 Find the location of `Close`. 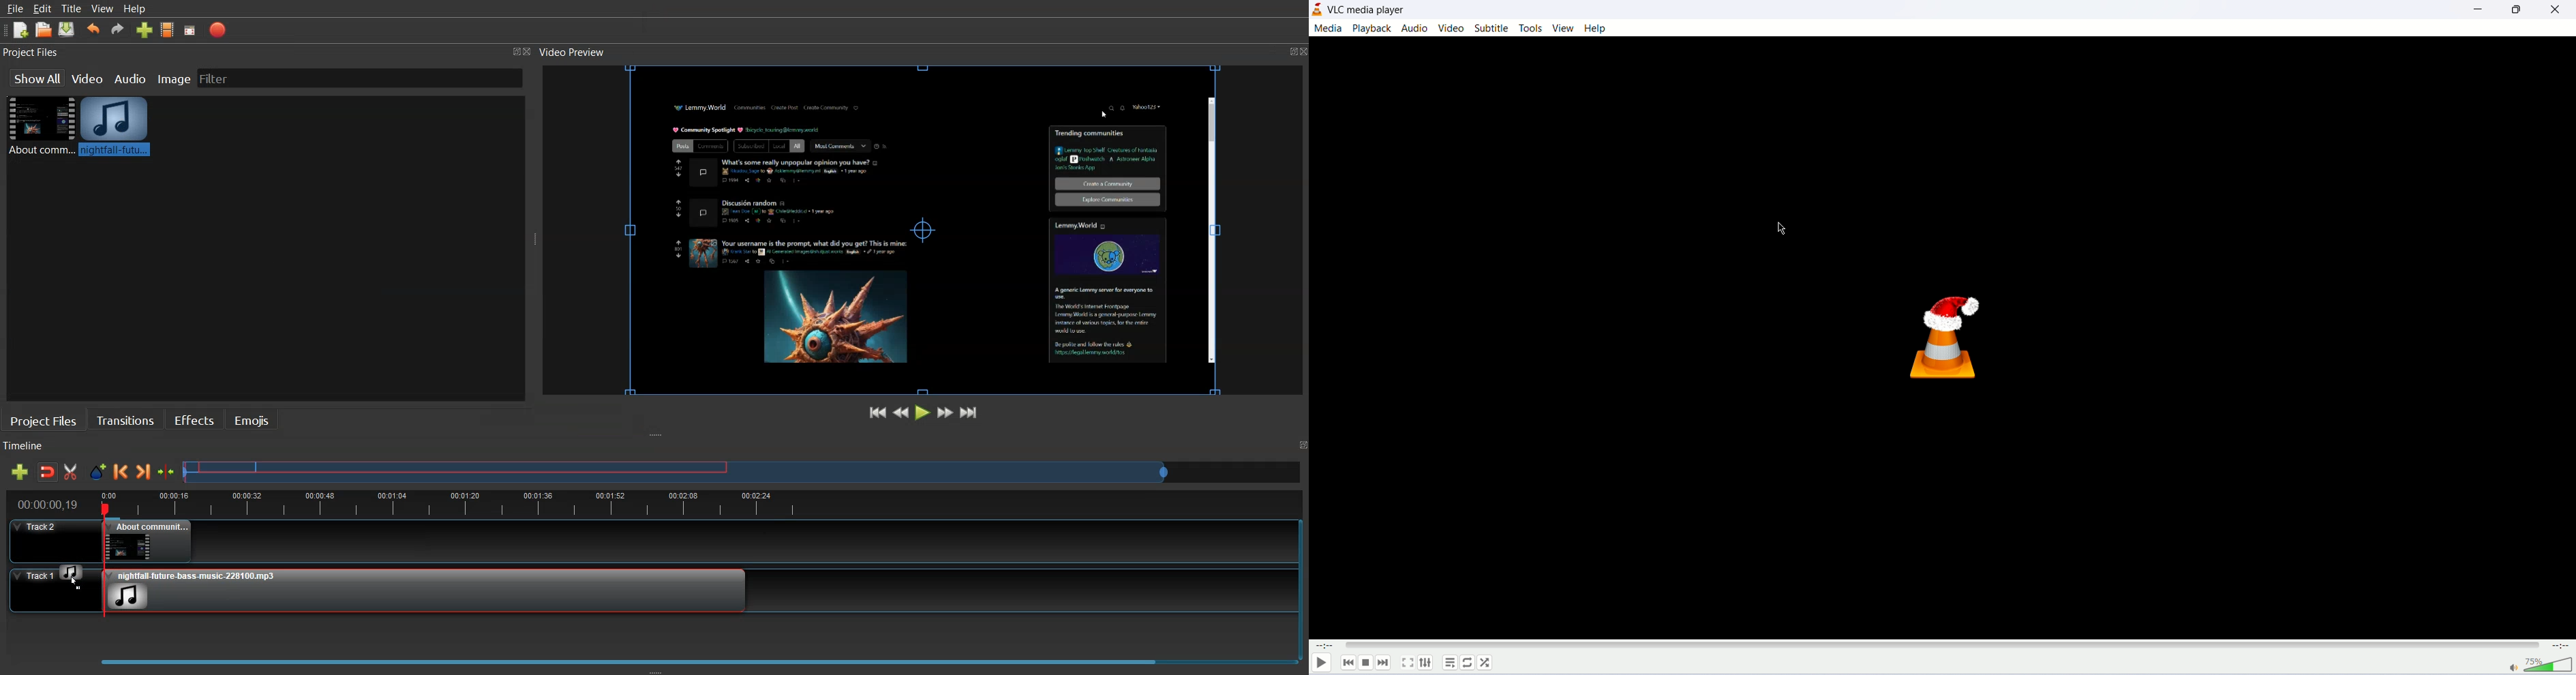

Close is located at coordinates (1301, 51).